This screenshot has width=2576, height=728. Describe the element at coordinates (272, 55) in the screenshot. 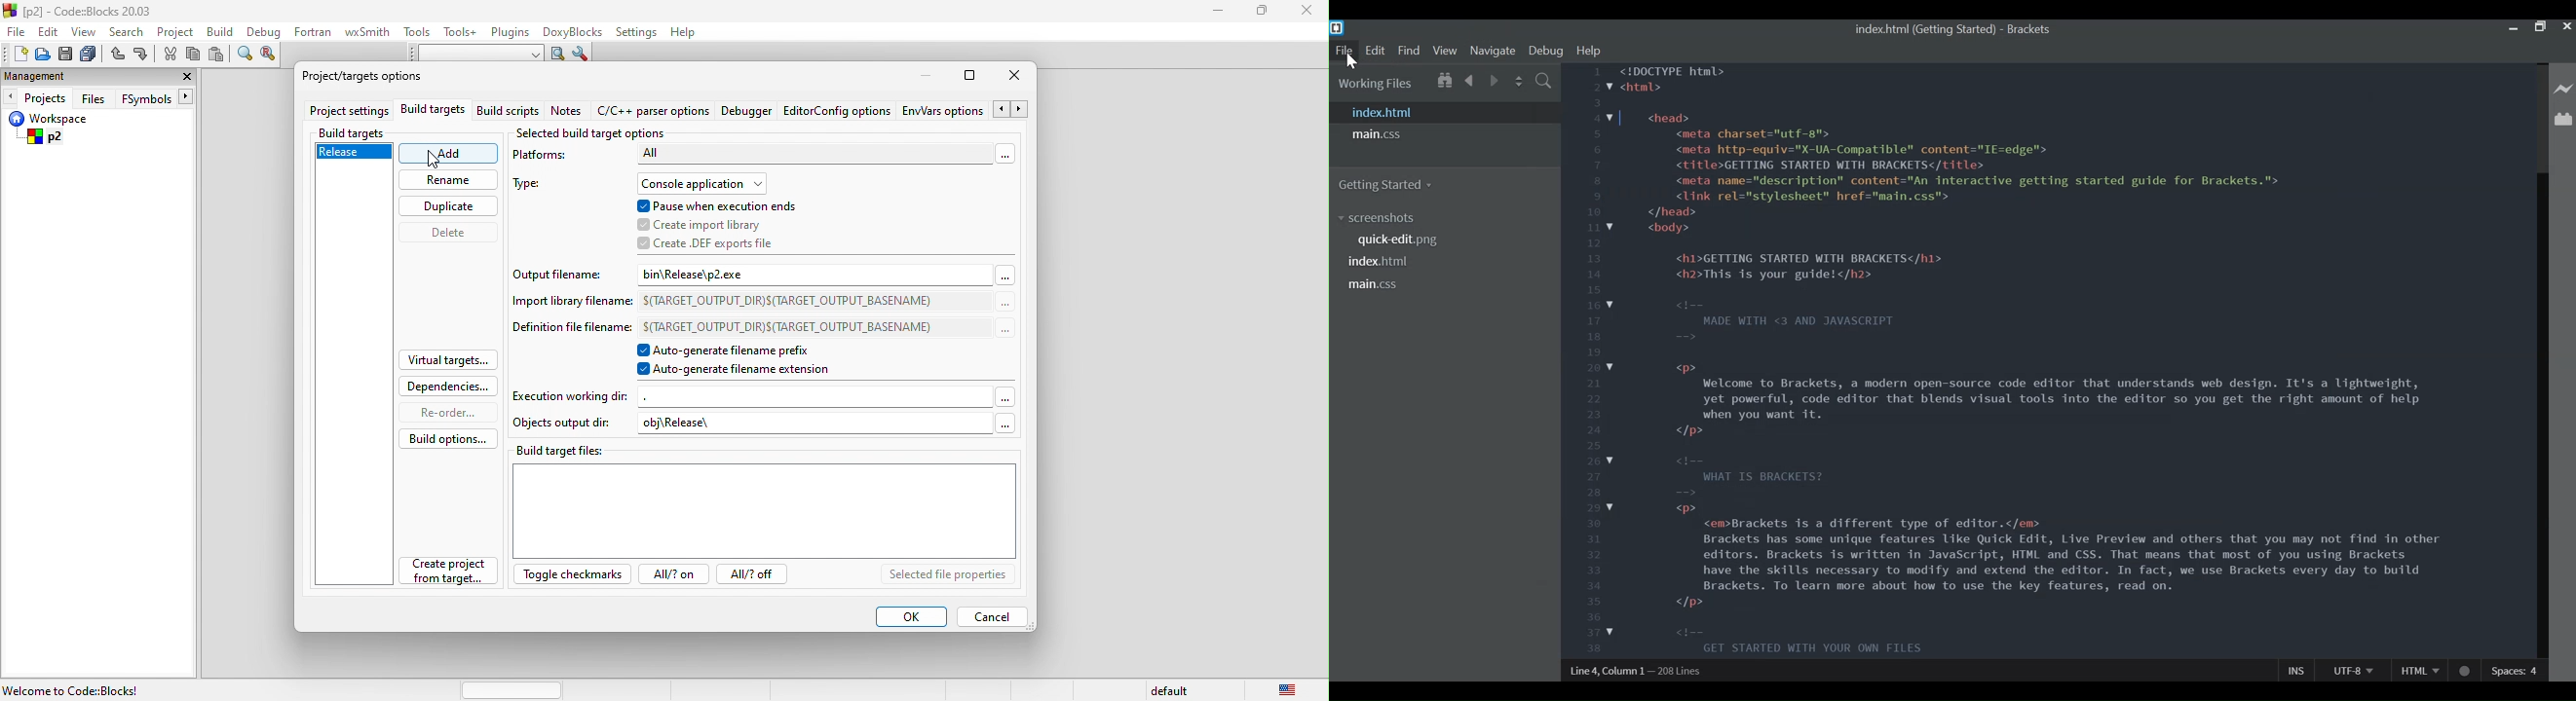

I see `replace` at that location.